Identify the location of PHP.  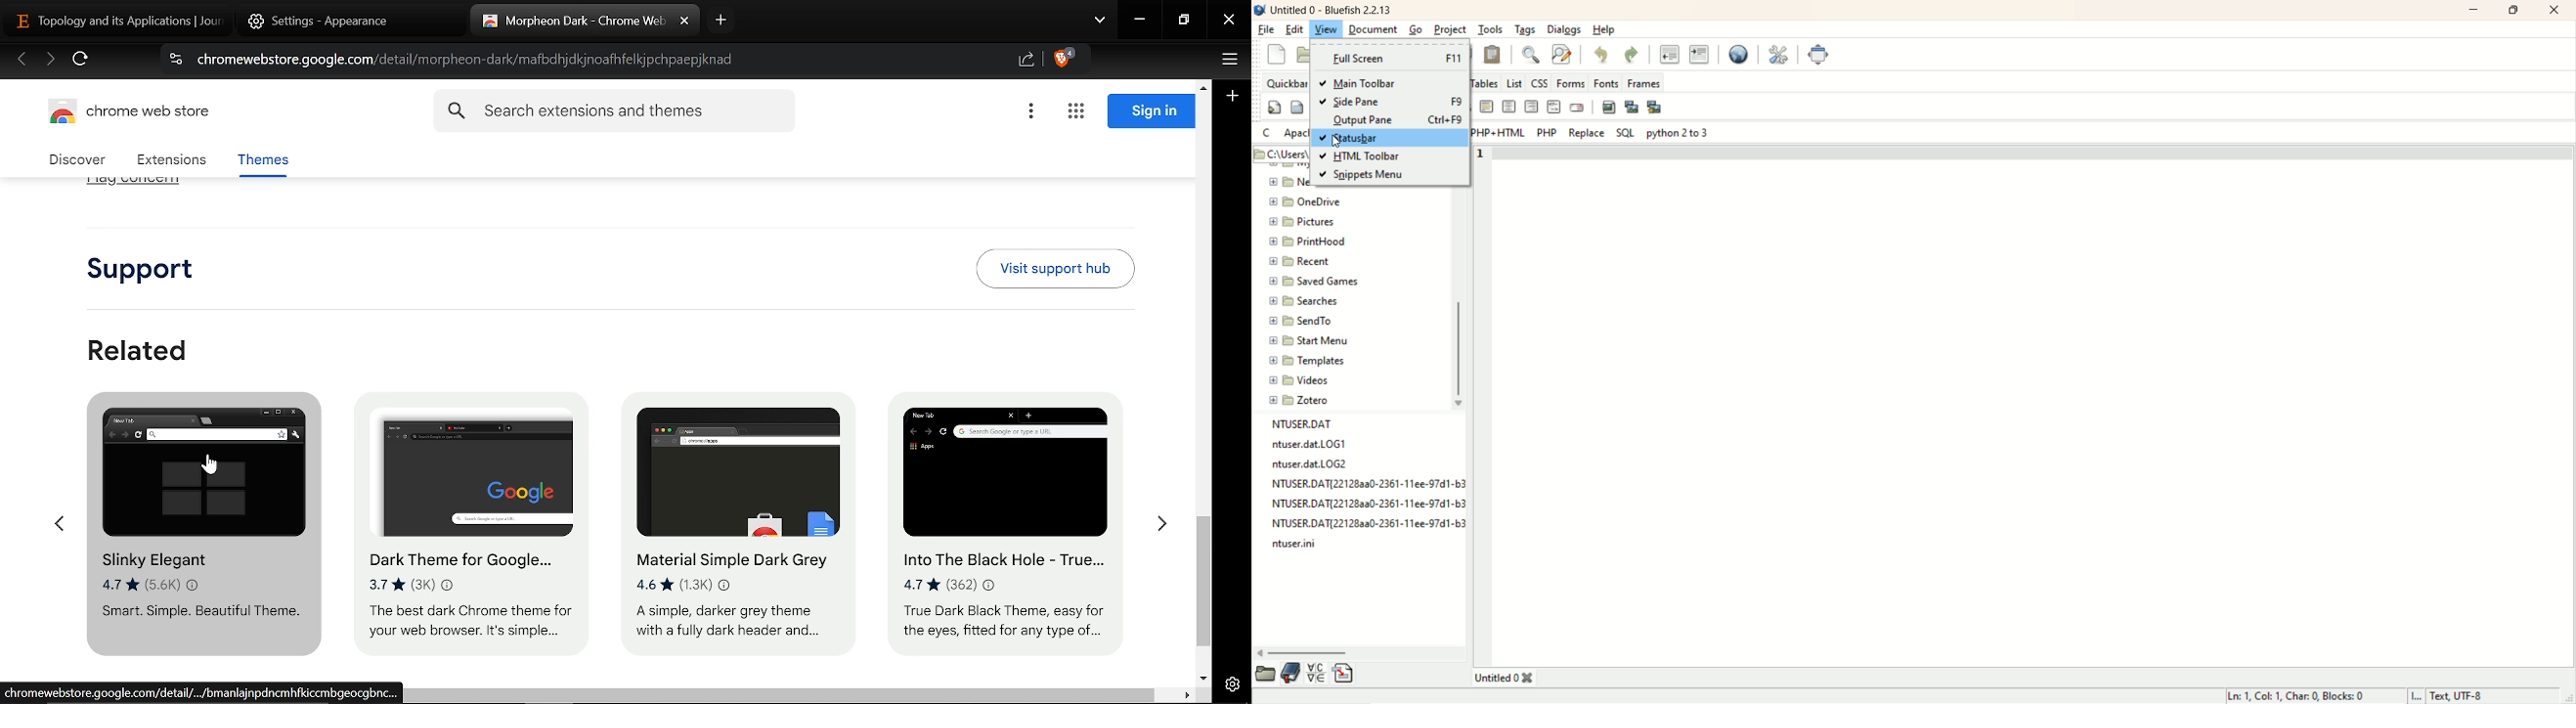
(1547, 132).